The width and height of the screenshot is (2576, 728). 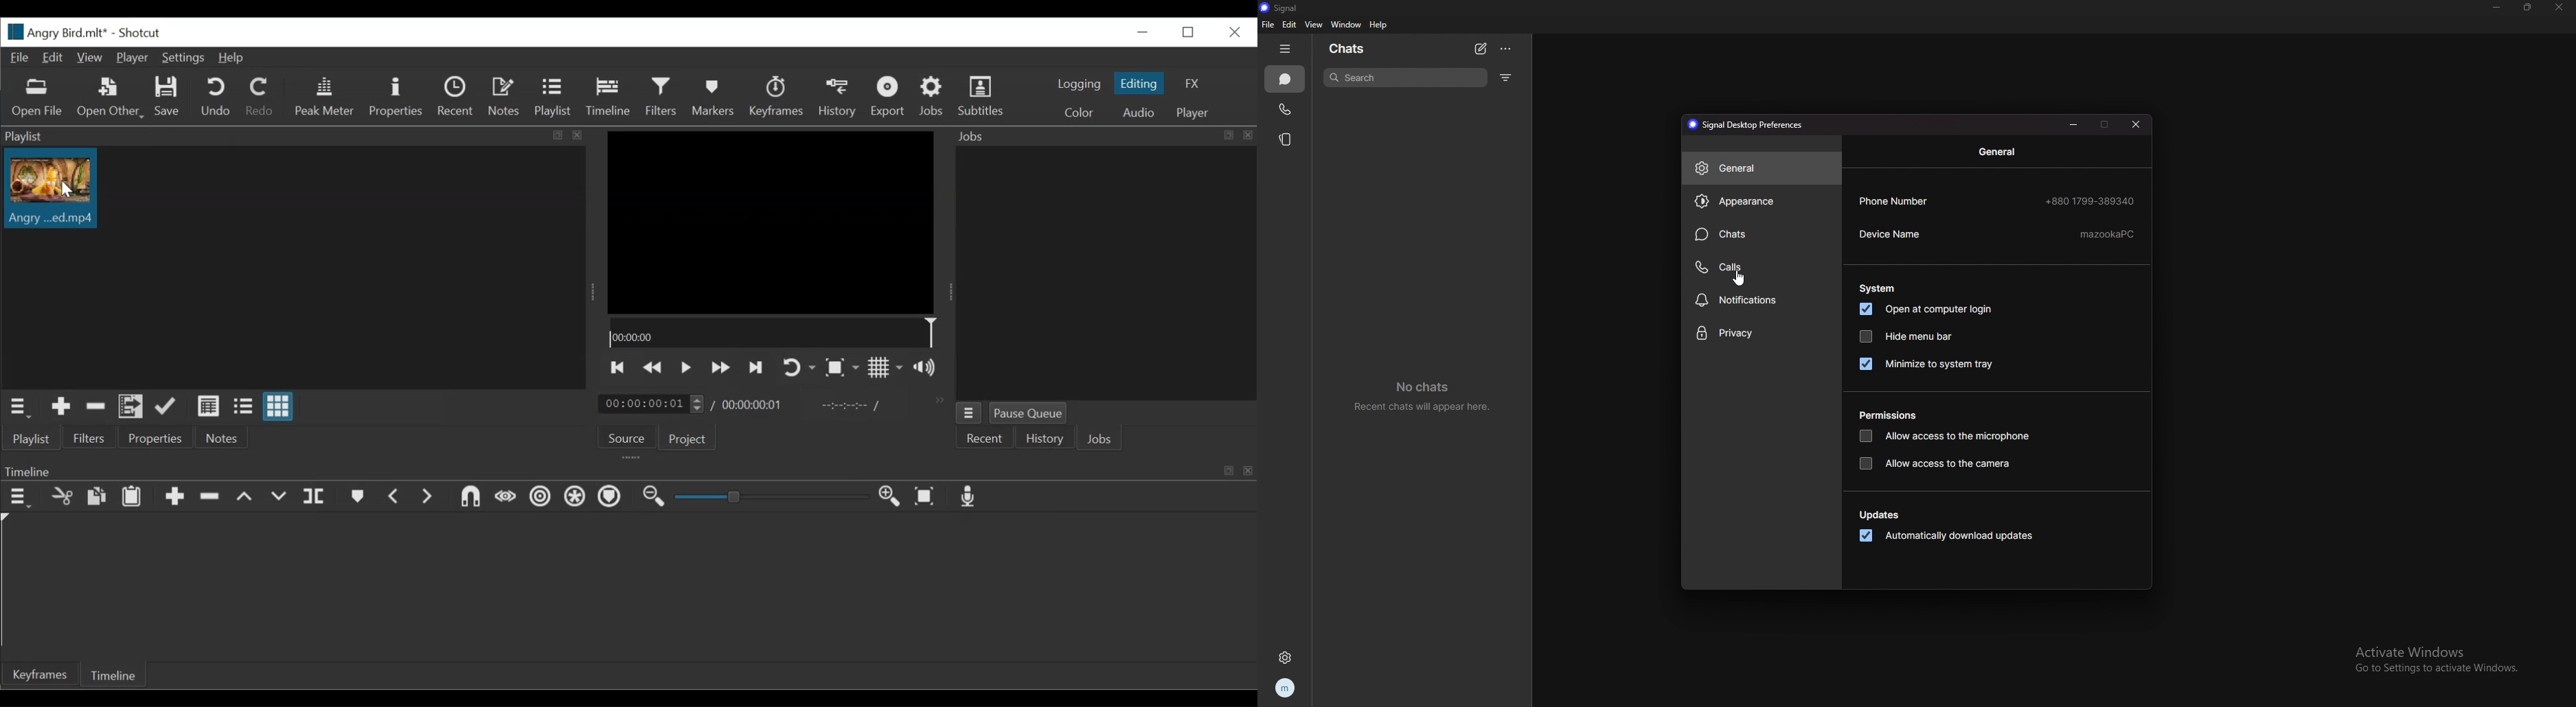 I want to click on Open Other, so click(x=109, y=98).